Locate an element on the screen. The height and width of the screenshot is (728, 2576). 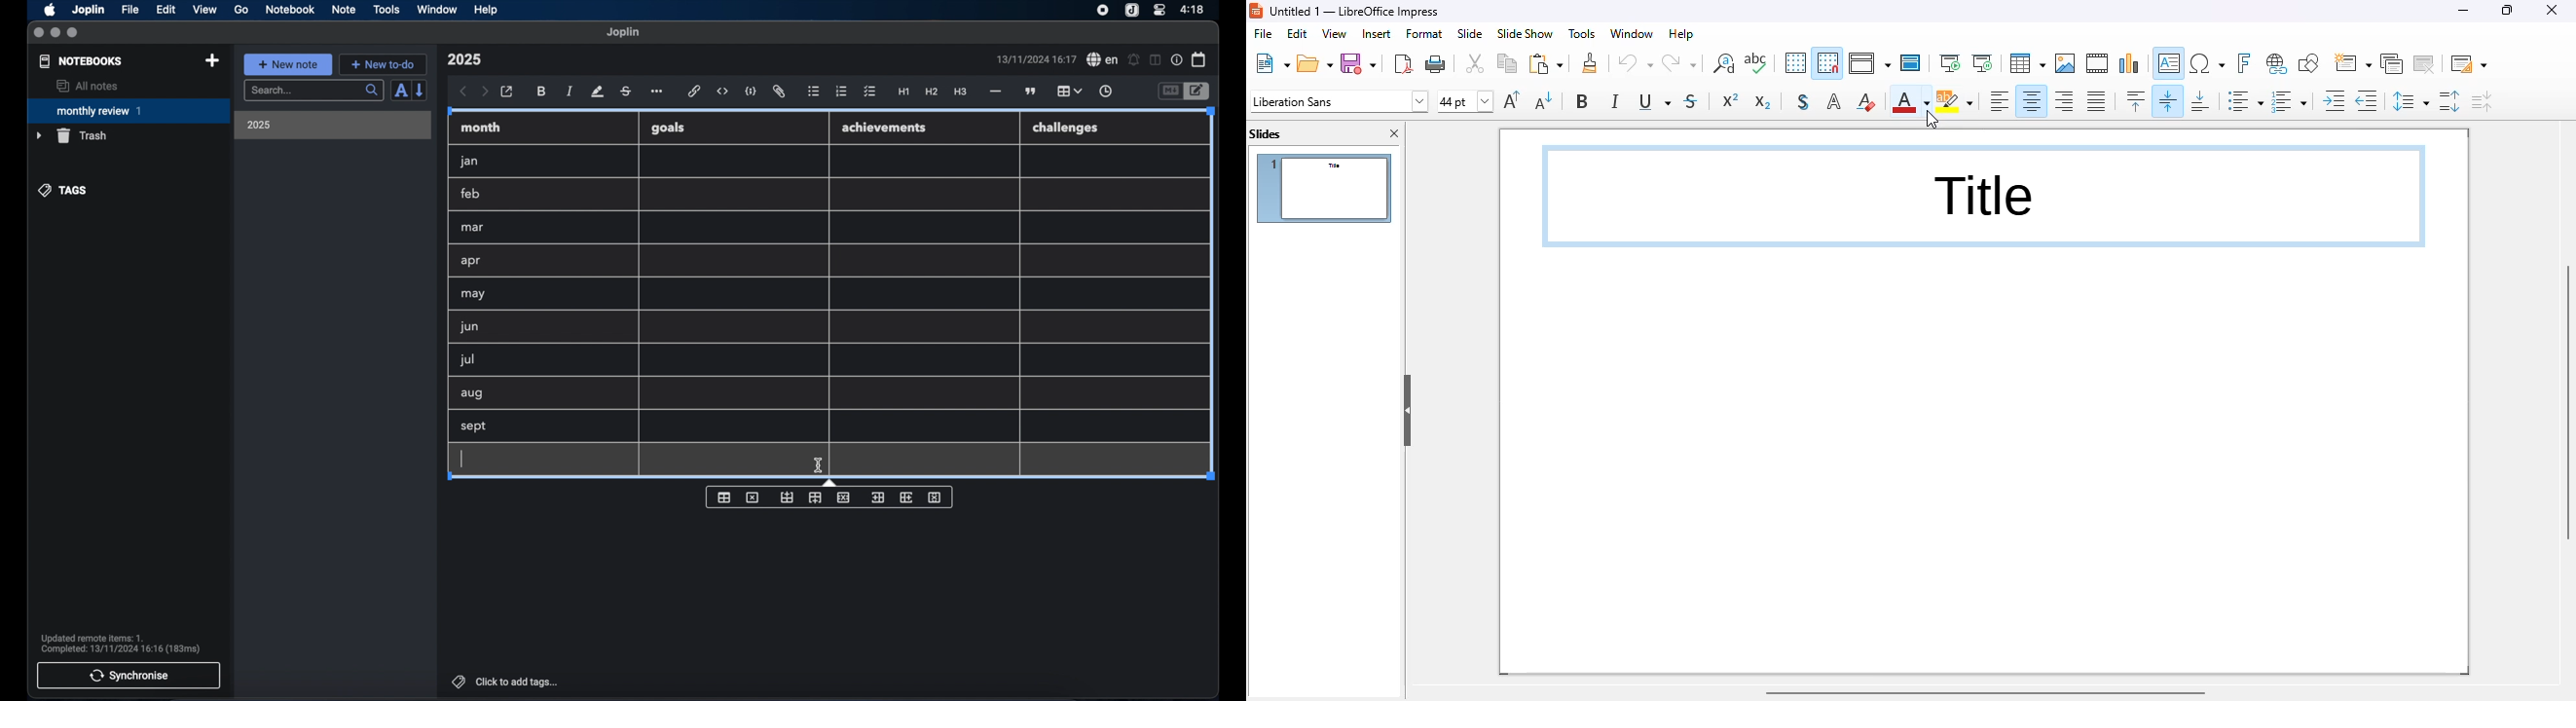
decrease indent is located at coordinates (2366, 100).